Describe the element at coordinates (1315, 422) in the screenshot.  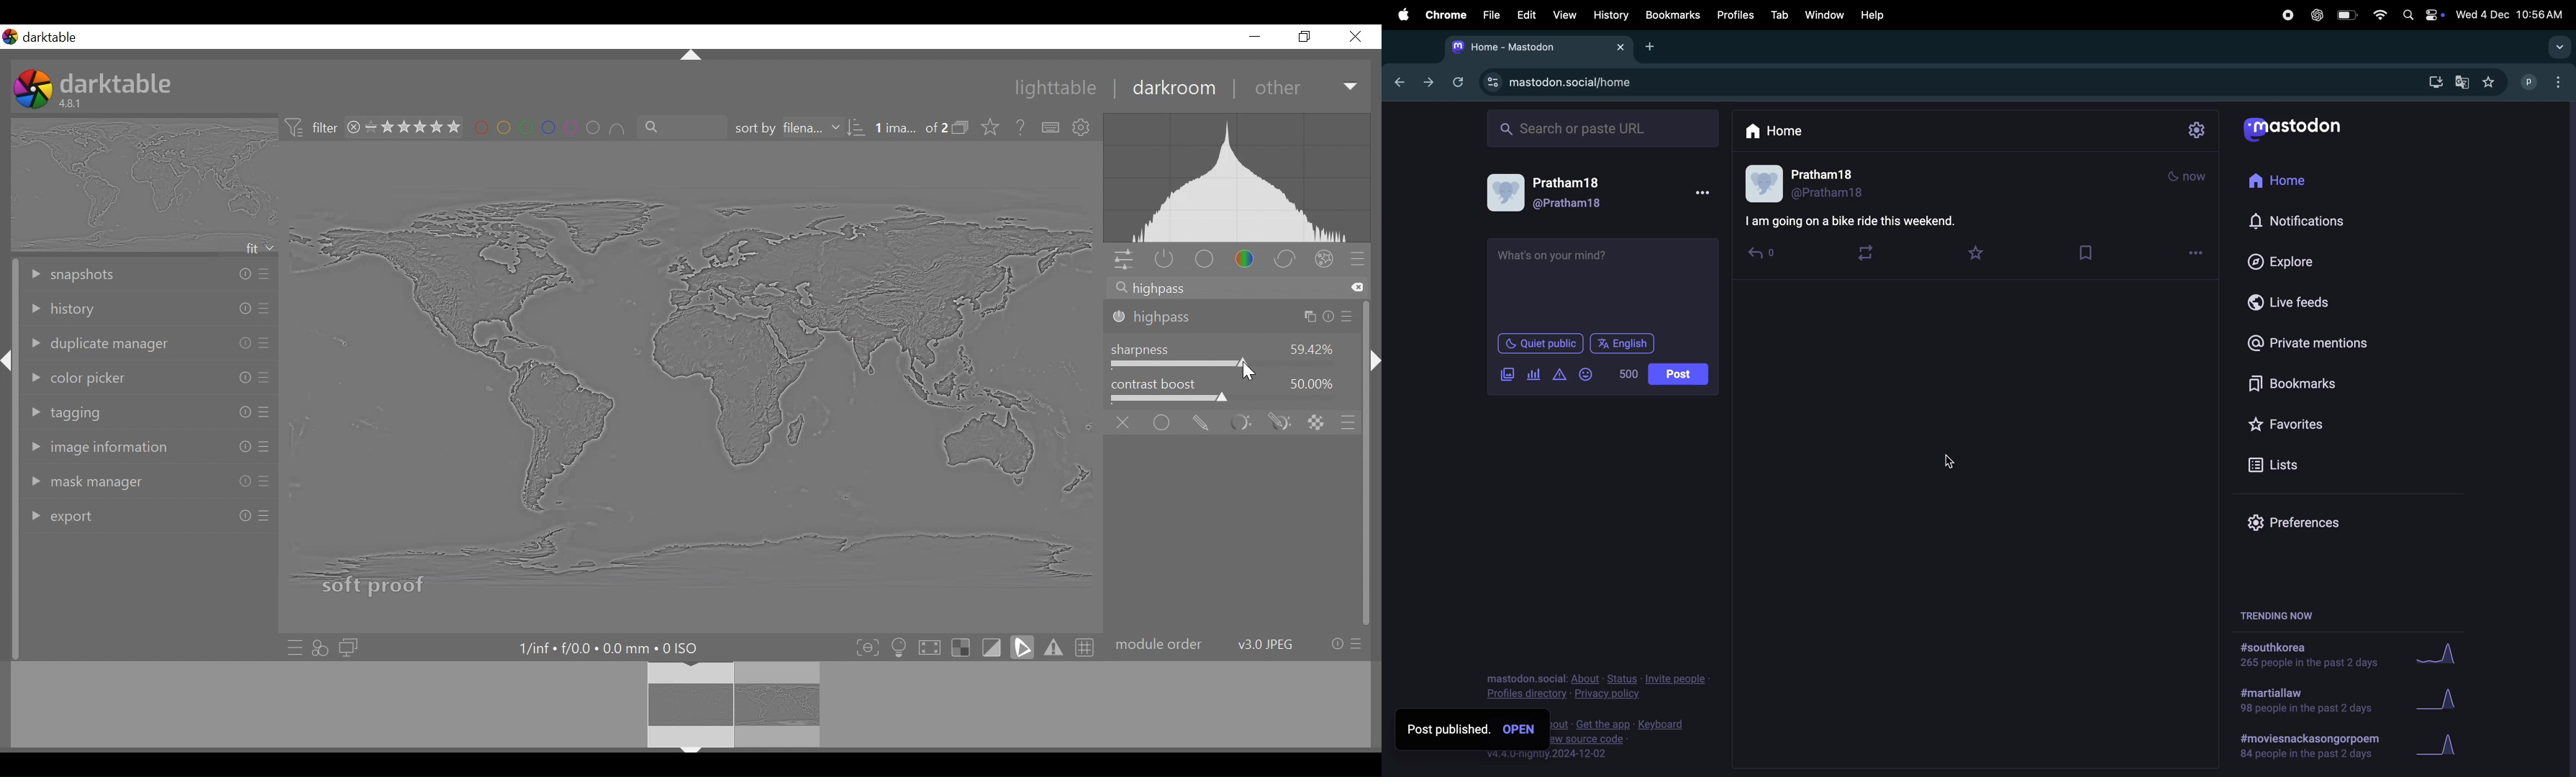
I see `raster mask` at that location.